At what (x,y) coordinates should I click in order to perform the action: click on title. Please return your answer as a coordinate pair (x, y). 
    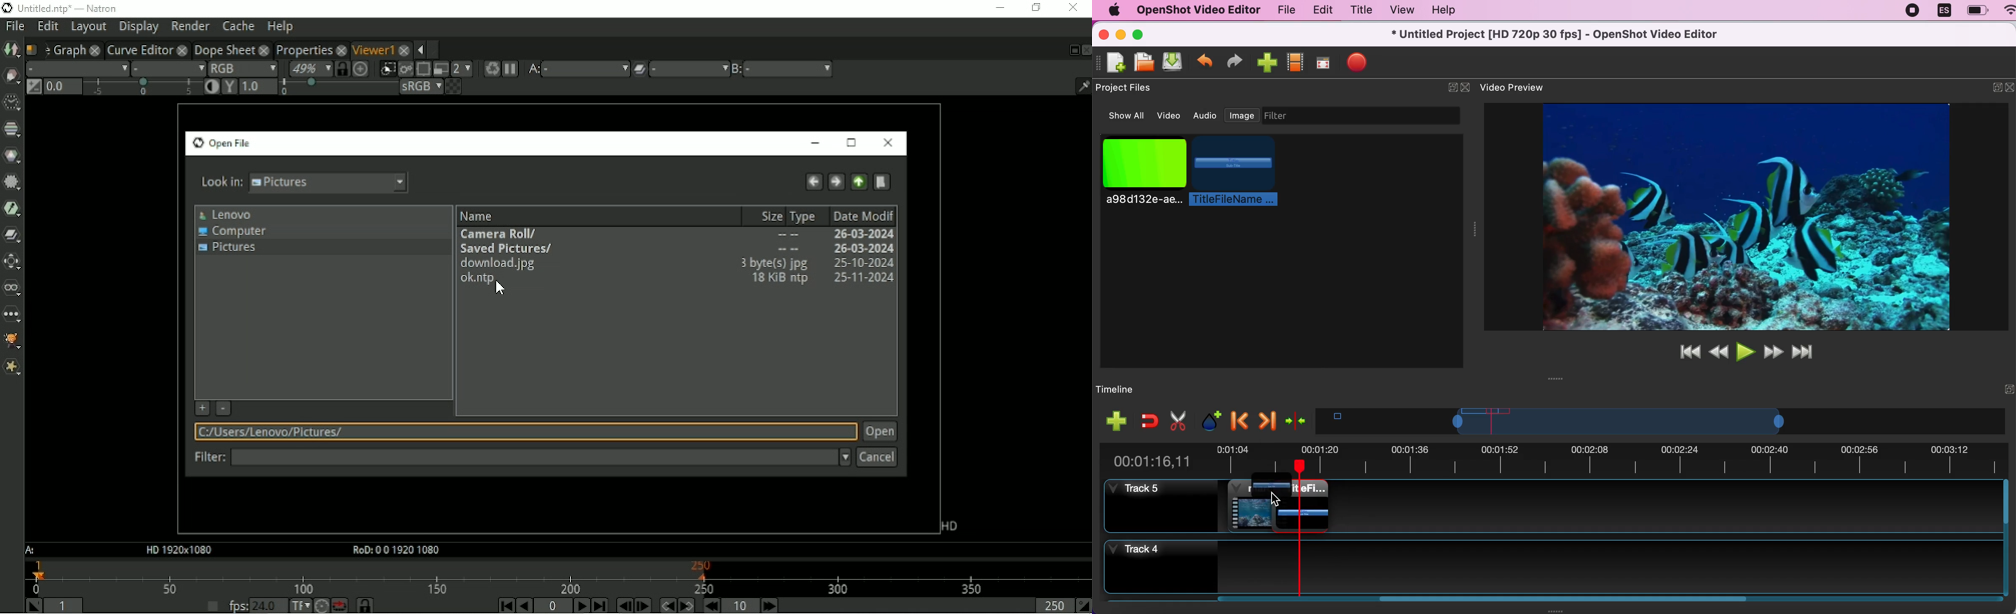
    Looking at the image, I should click on (1234, 172).